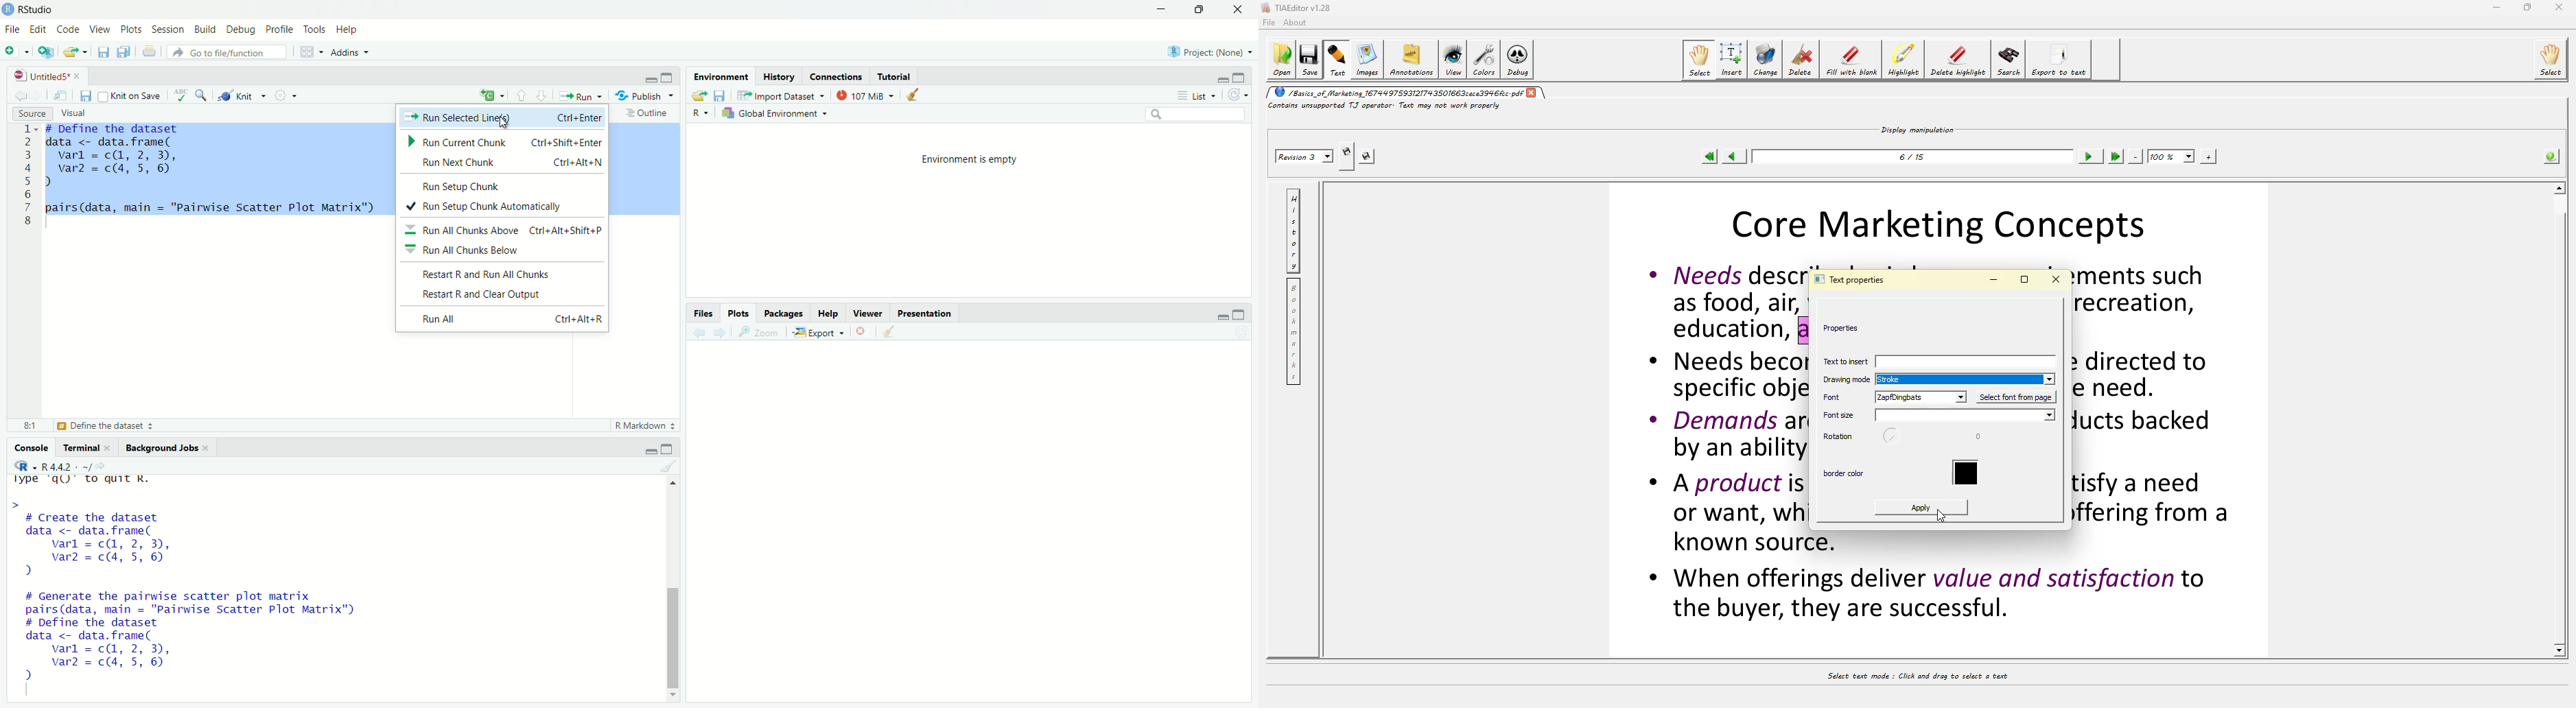  I want to click on Close, so click(860, 332).